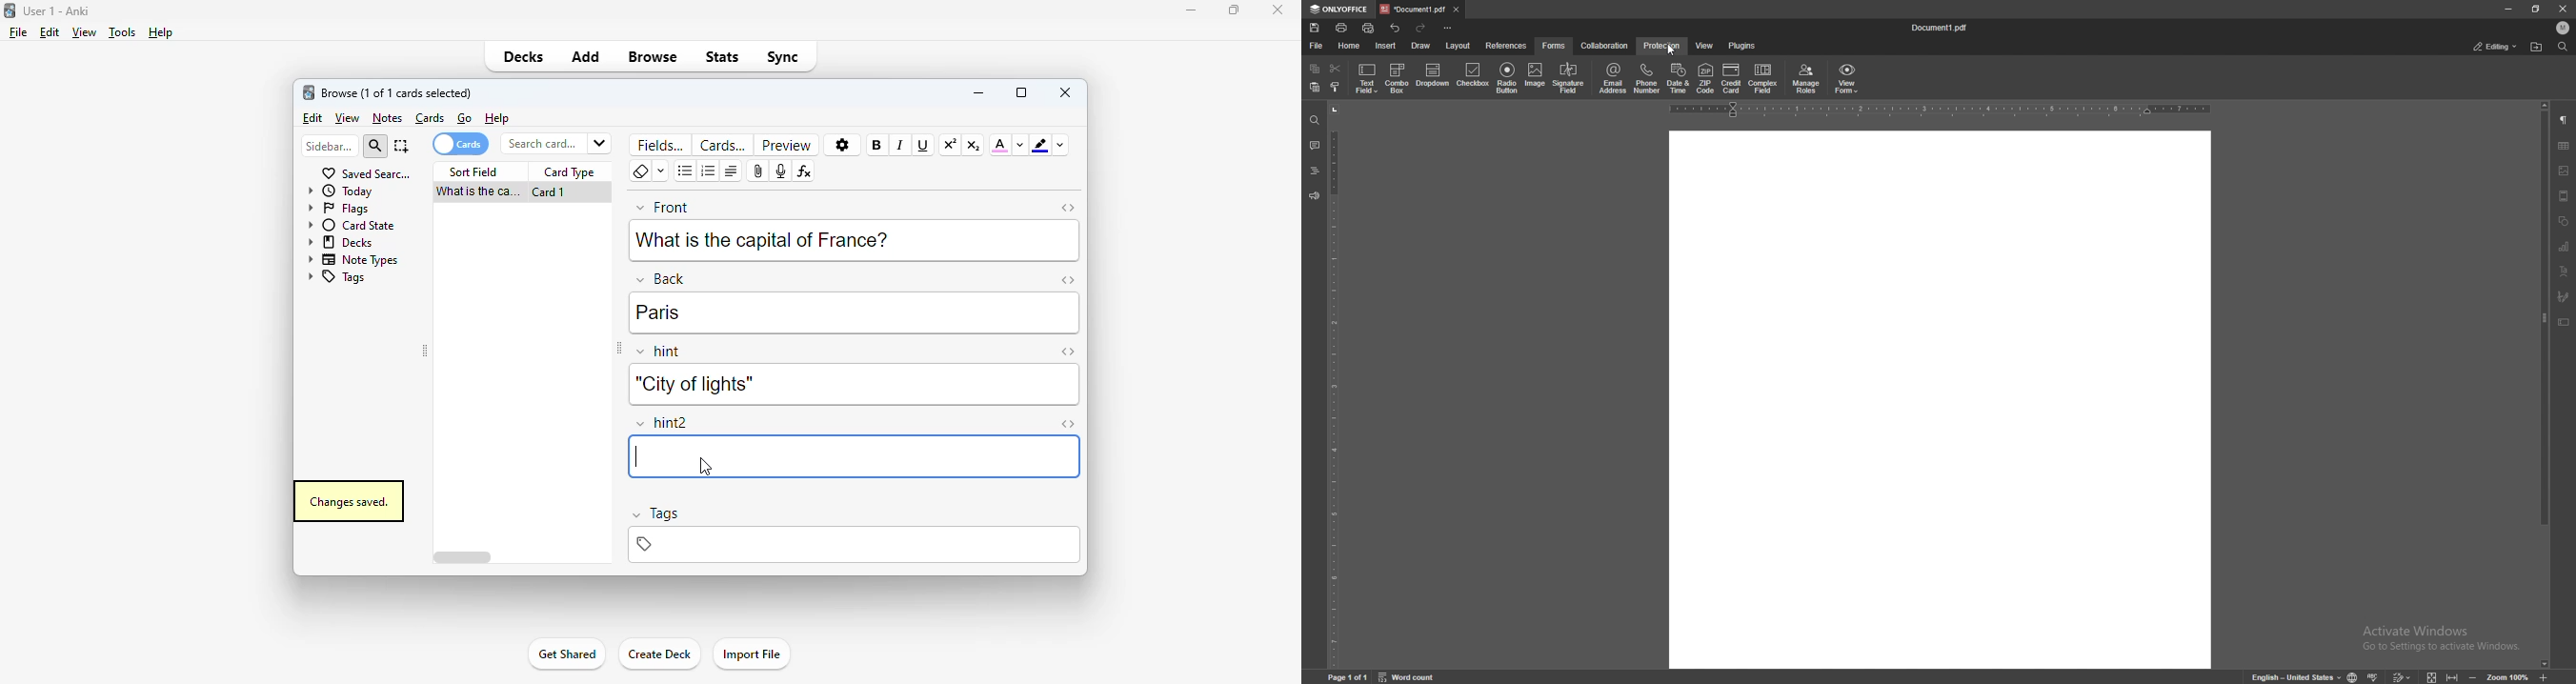 The image size is (2576, 700). What do you see at coordinates (465, 118) in the screenshot?
I see `go` at bounding box center [465, 118].